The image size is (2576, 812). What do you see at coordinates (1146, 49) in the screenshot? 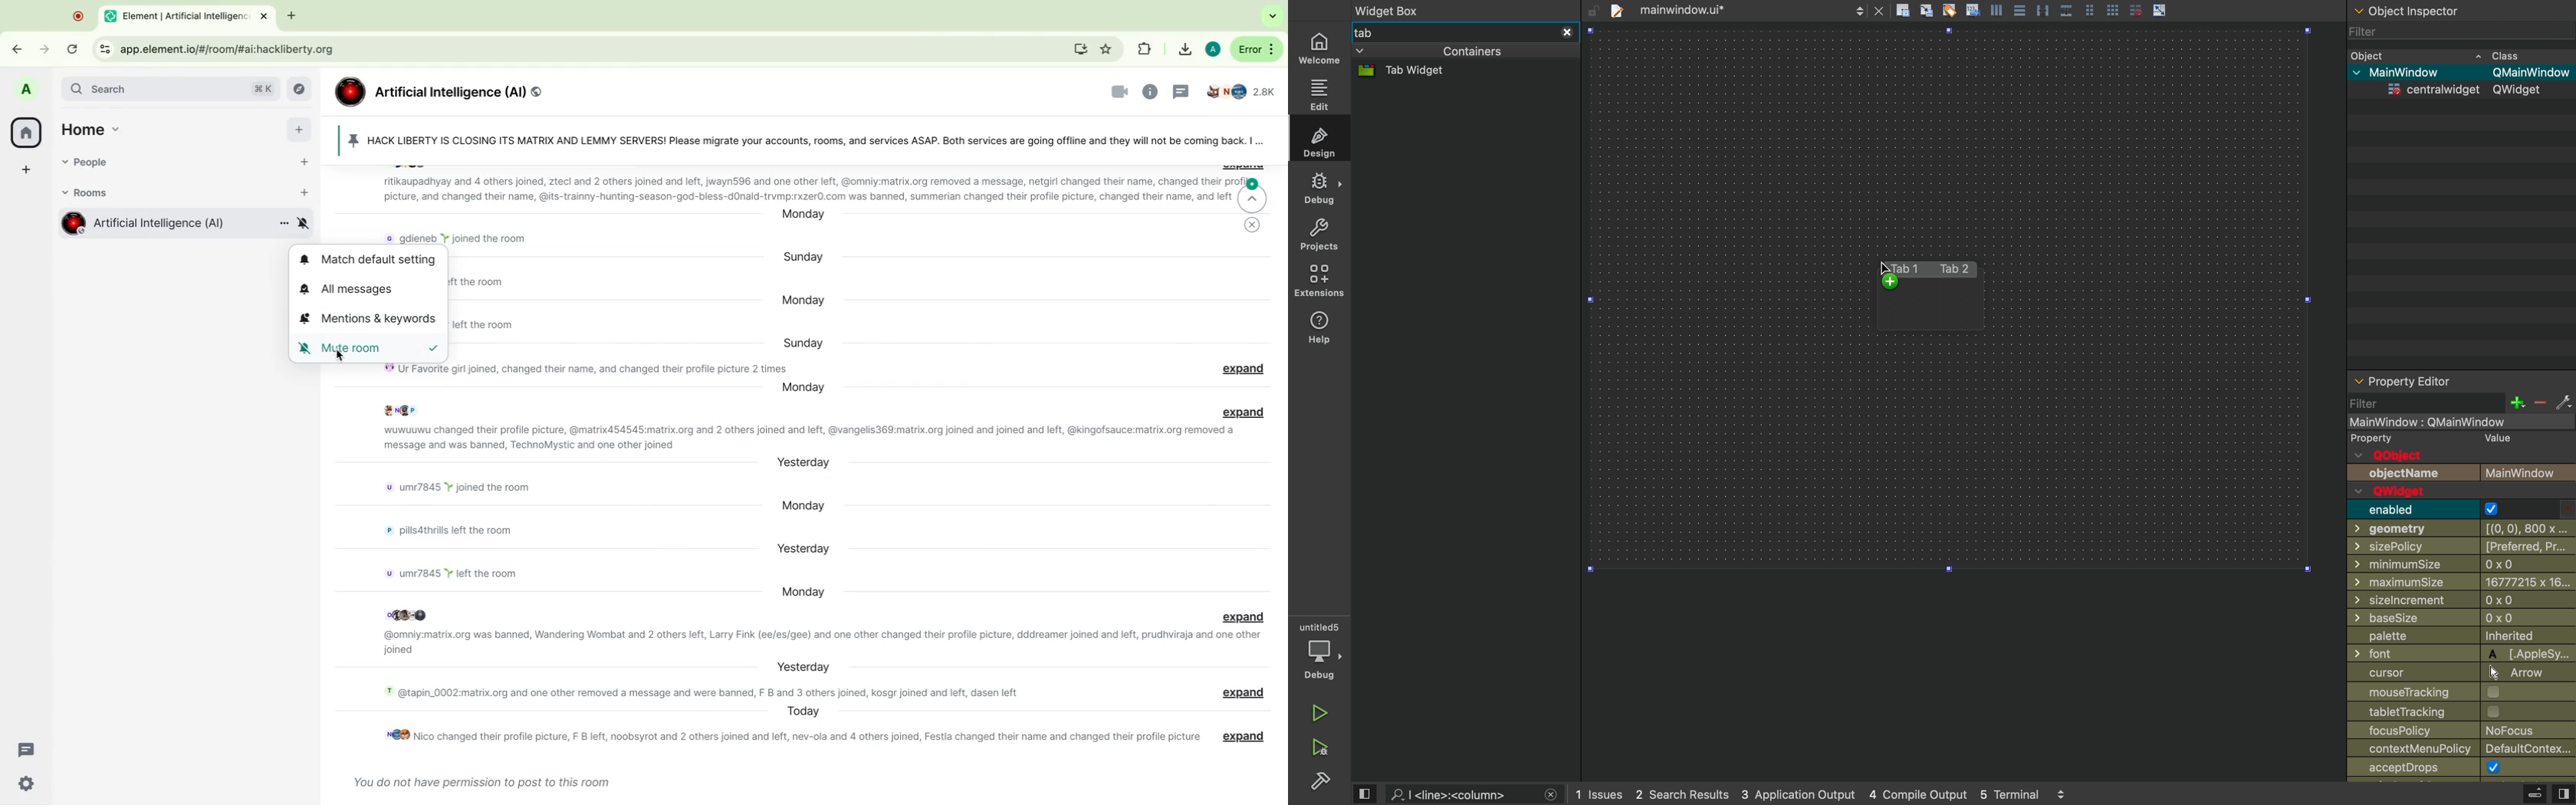
I see `extentions` at bounding box center [1146, 49].